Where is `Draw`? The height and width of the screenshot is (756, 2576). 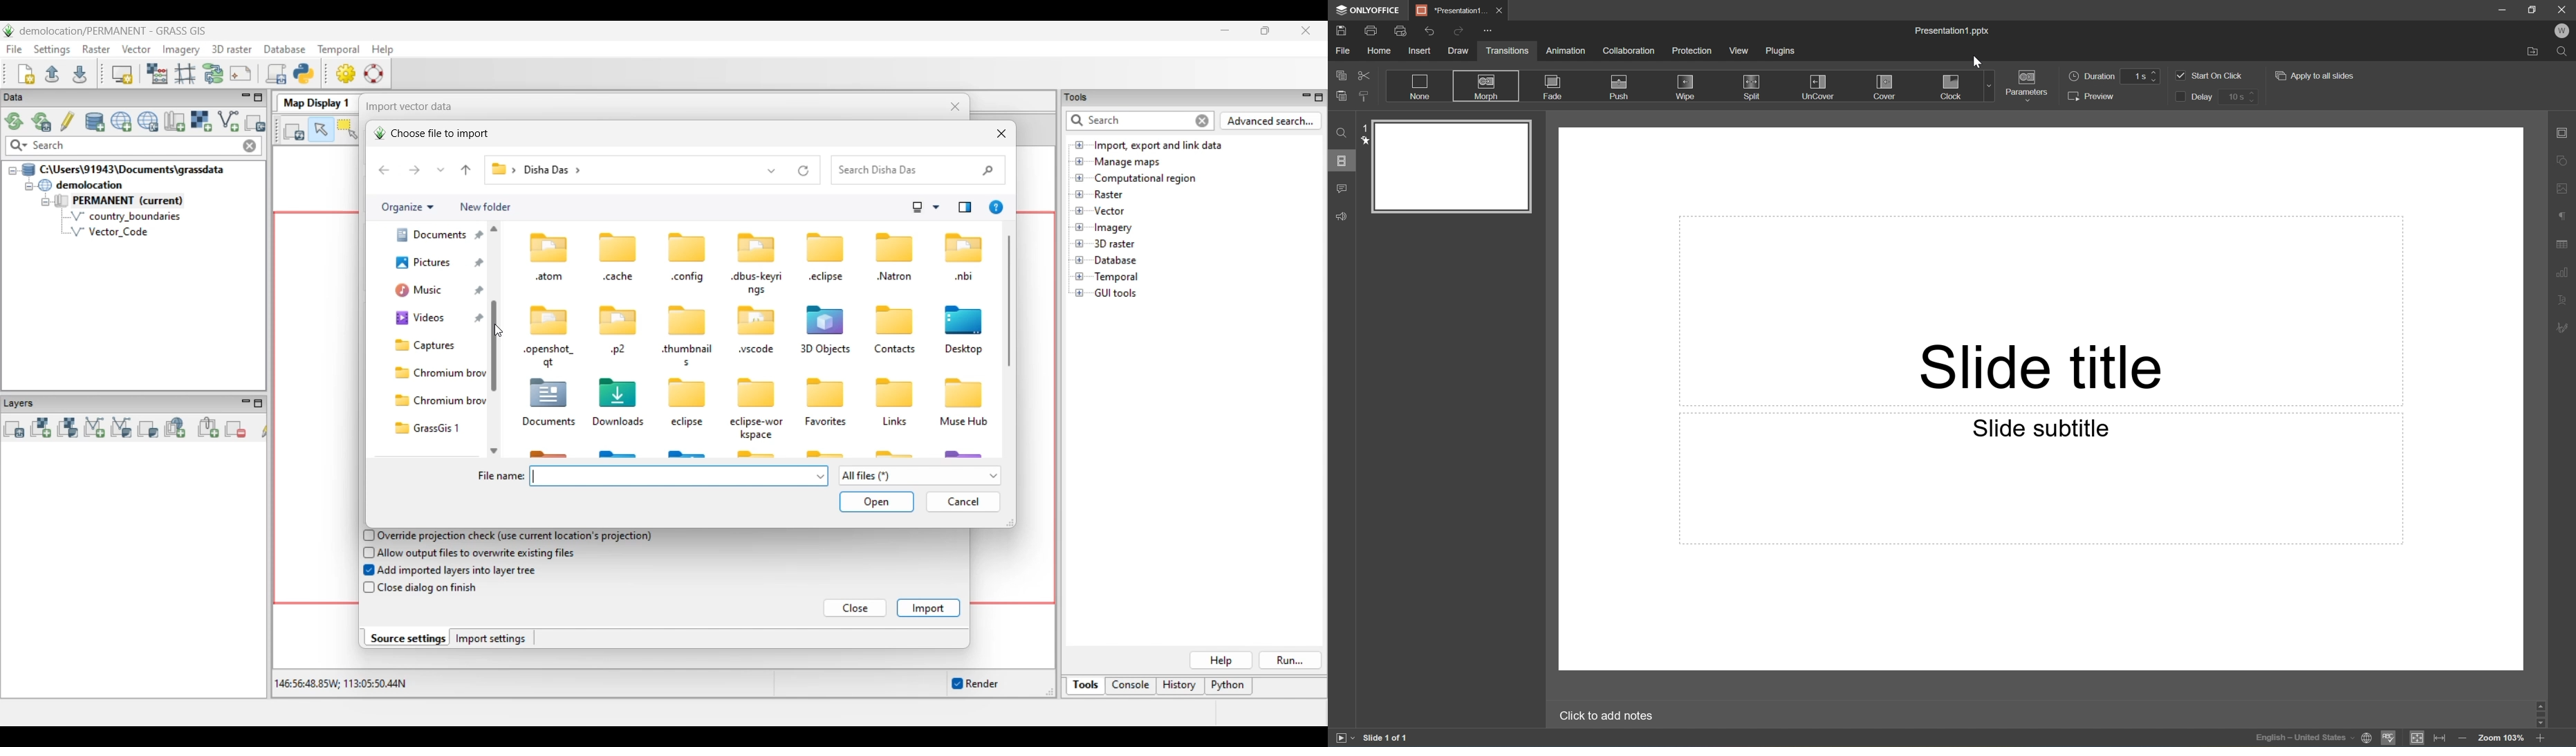 Draw is located at coordinates (1460, 51).